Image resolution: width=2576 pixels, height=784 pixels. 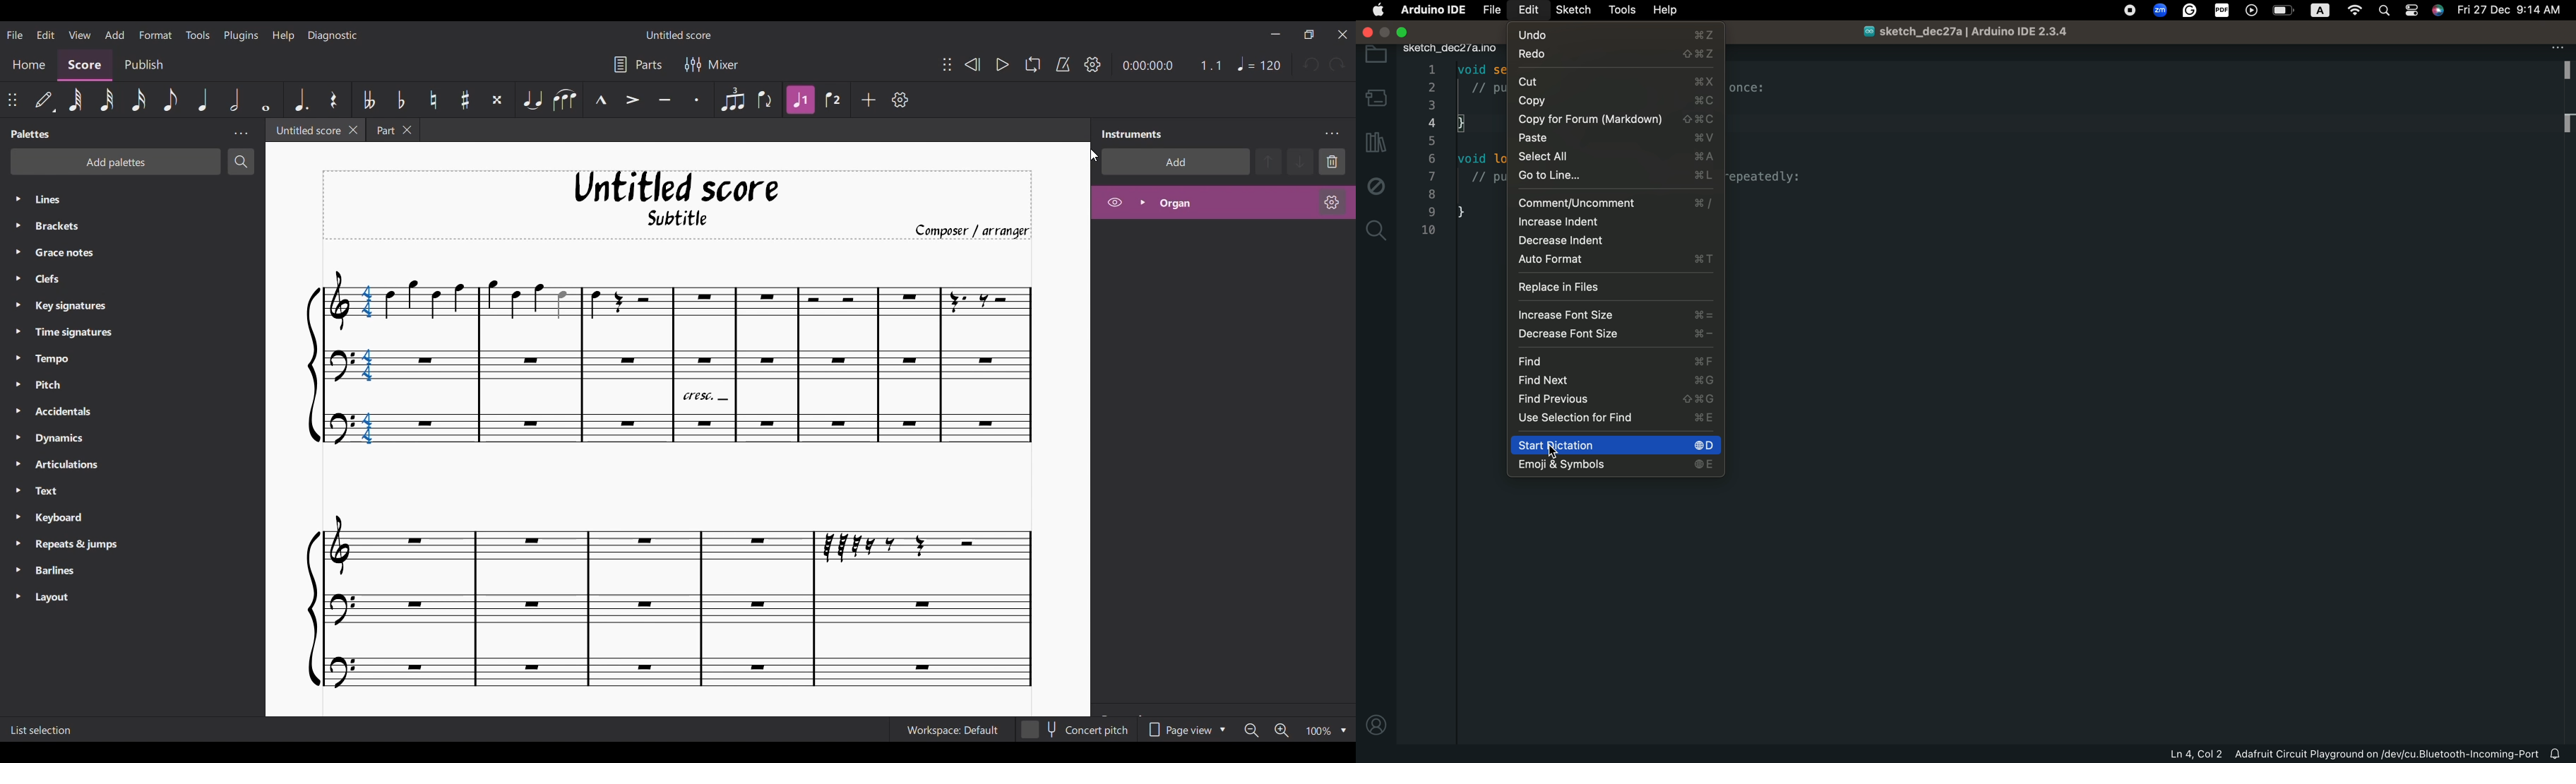 I want to click on Help menu, so click(x=283, y=36).